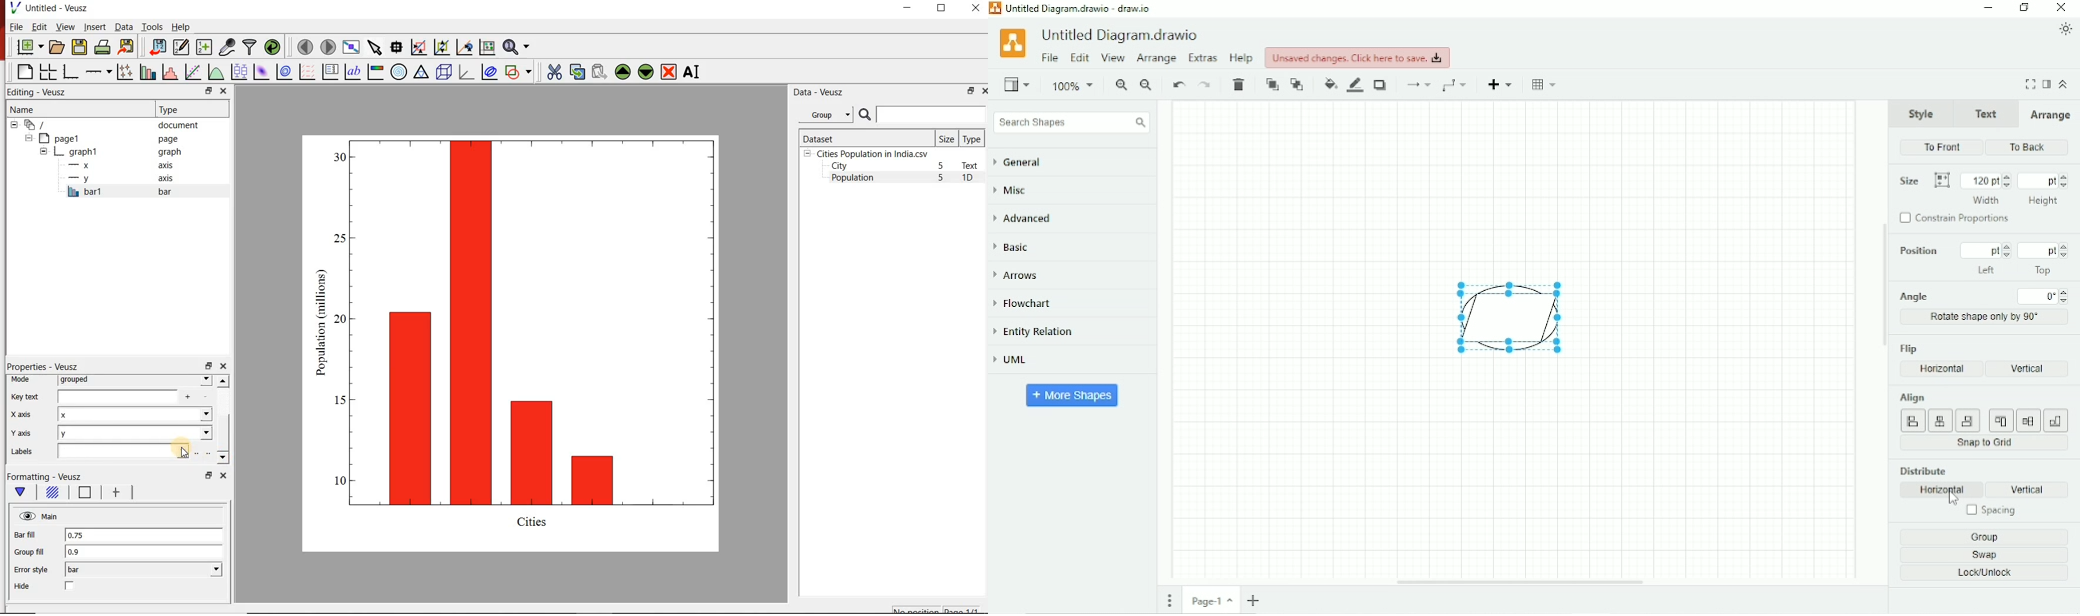 The height and width of the screenshot is (616, 2100). Describe the element at coordinates (487, 46) in the screenshot. I see `click to reset graph axes` at that location.